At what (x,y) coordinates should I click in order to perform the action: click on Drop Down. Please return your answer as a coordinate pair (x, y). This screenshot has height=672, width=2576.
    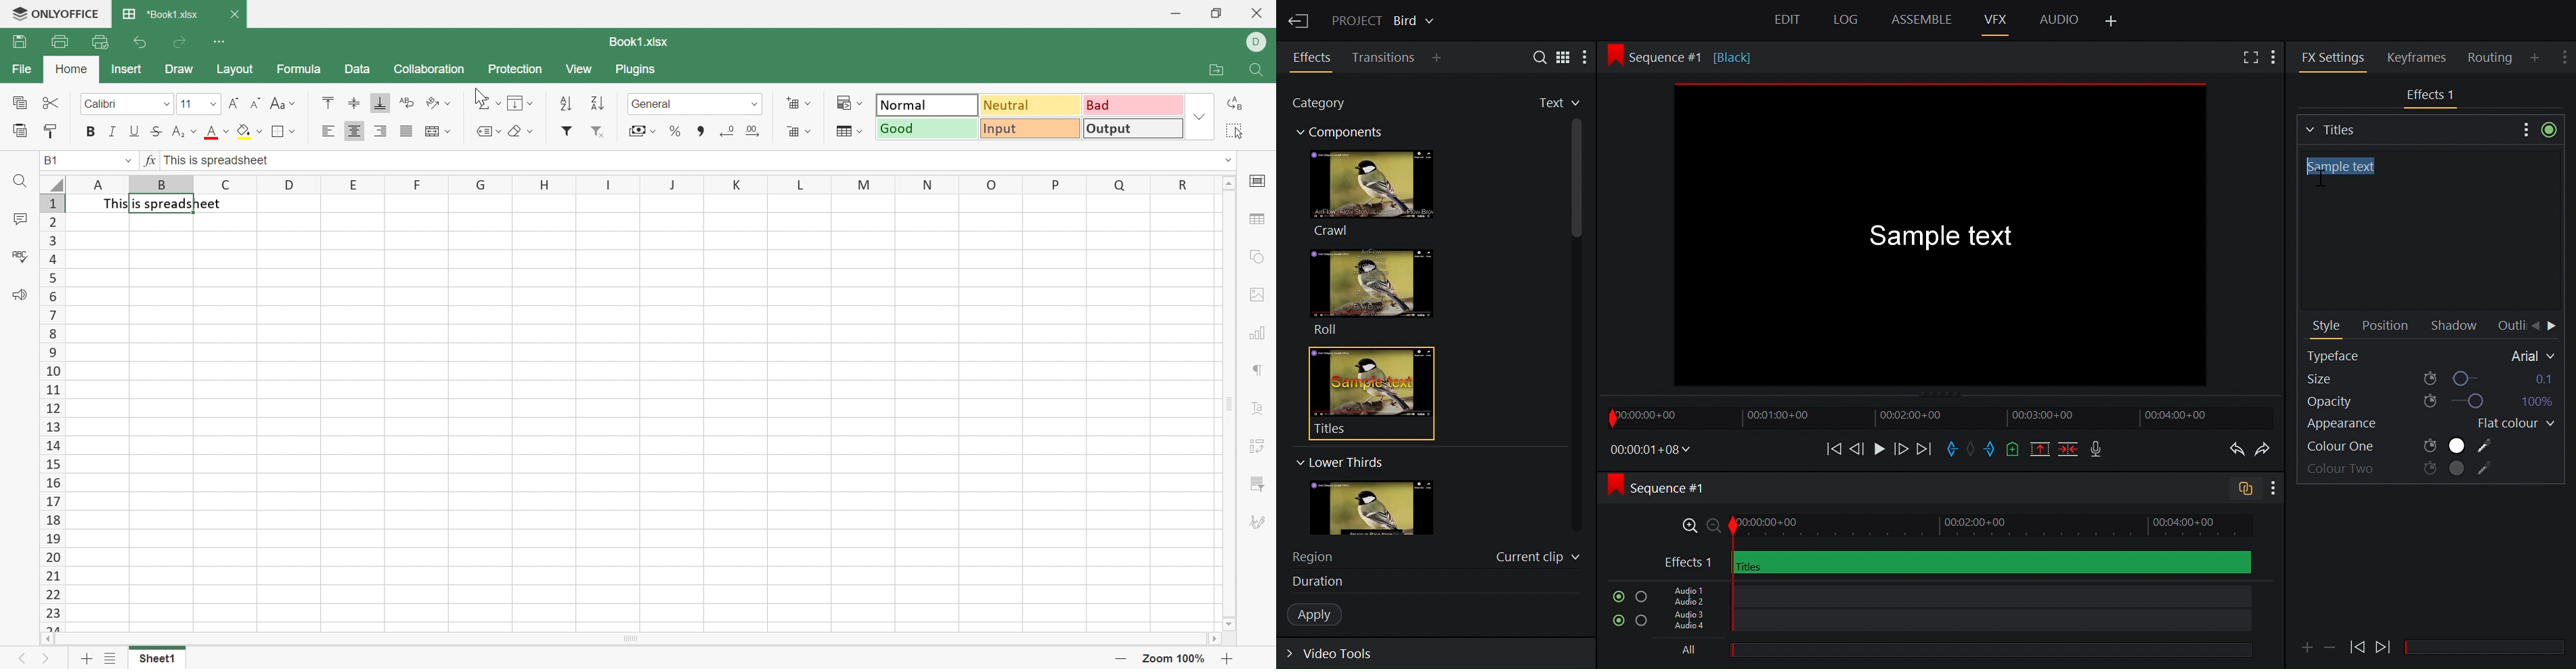
    Looking at the image, I should click on (227, 132).